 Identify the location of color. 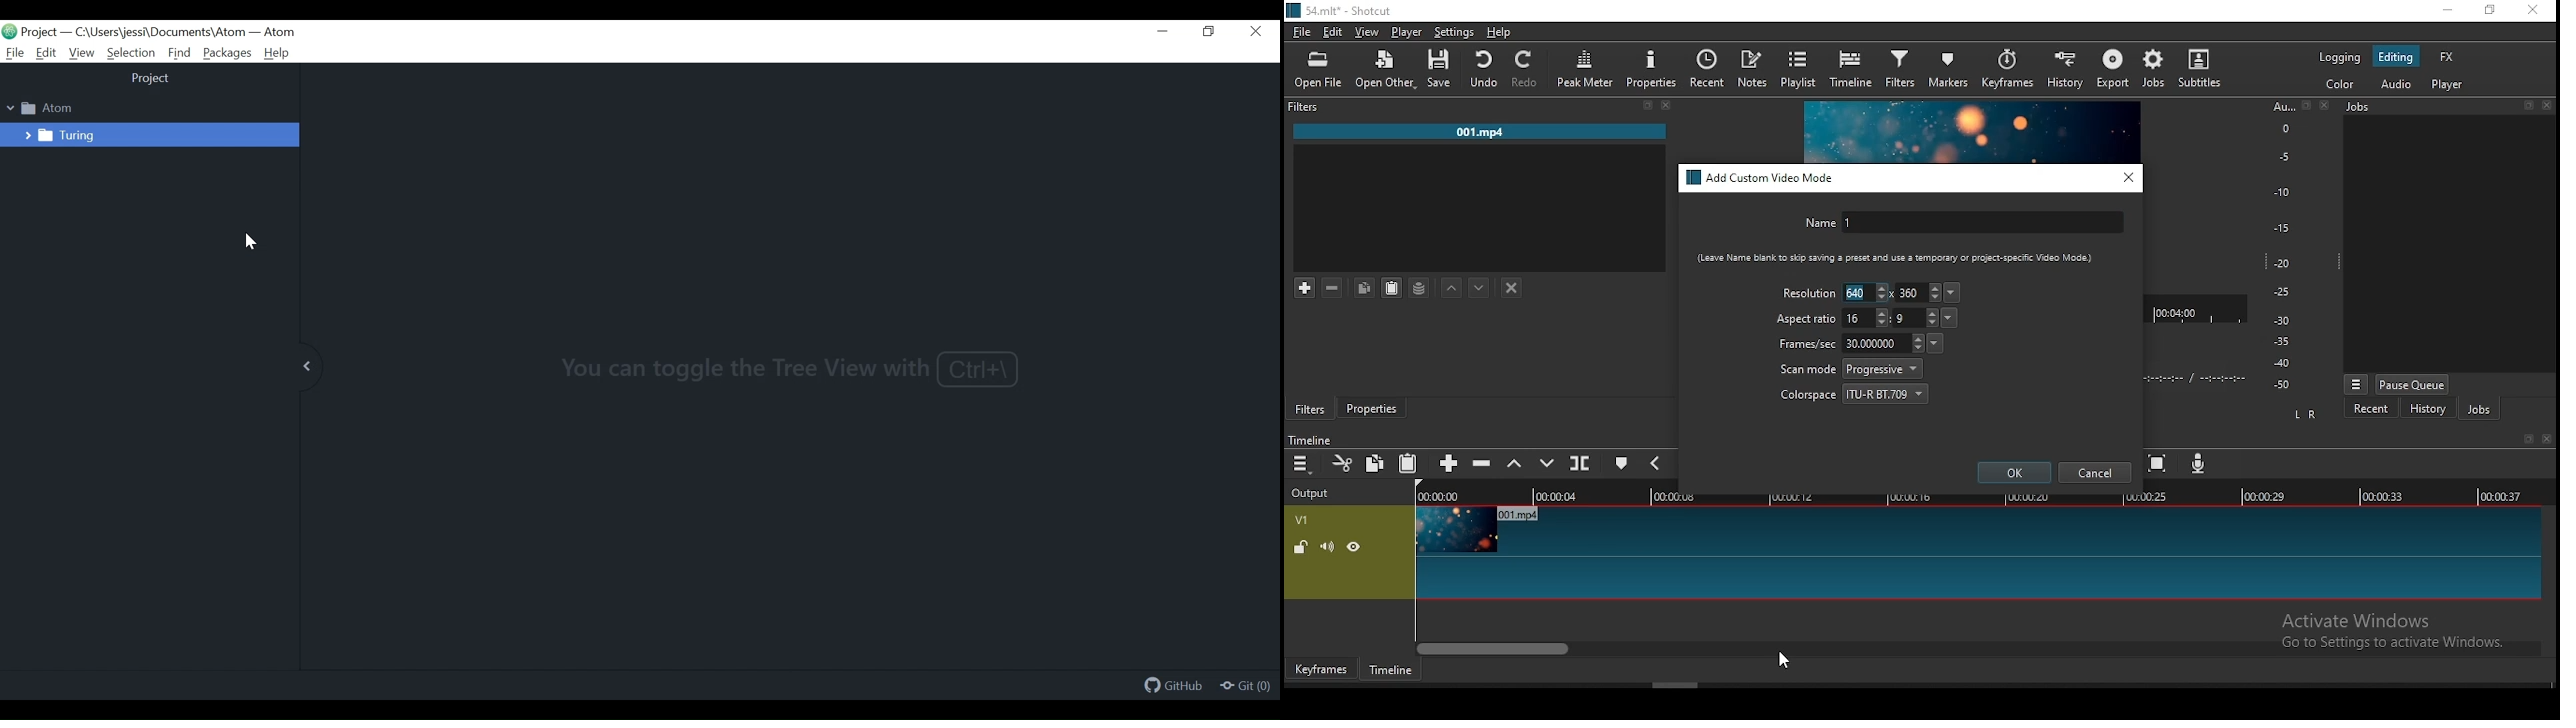
(2339, 83).